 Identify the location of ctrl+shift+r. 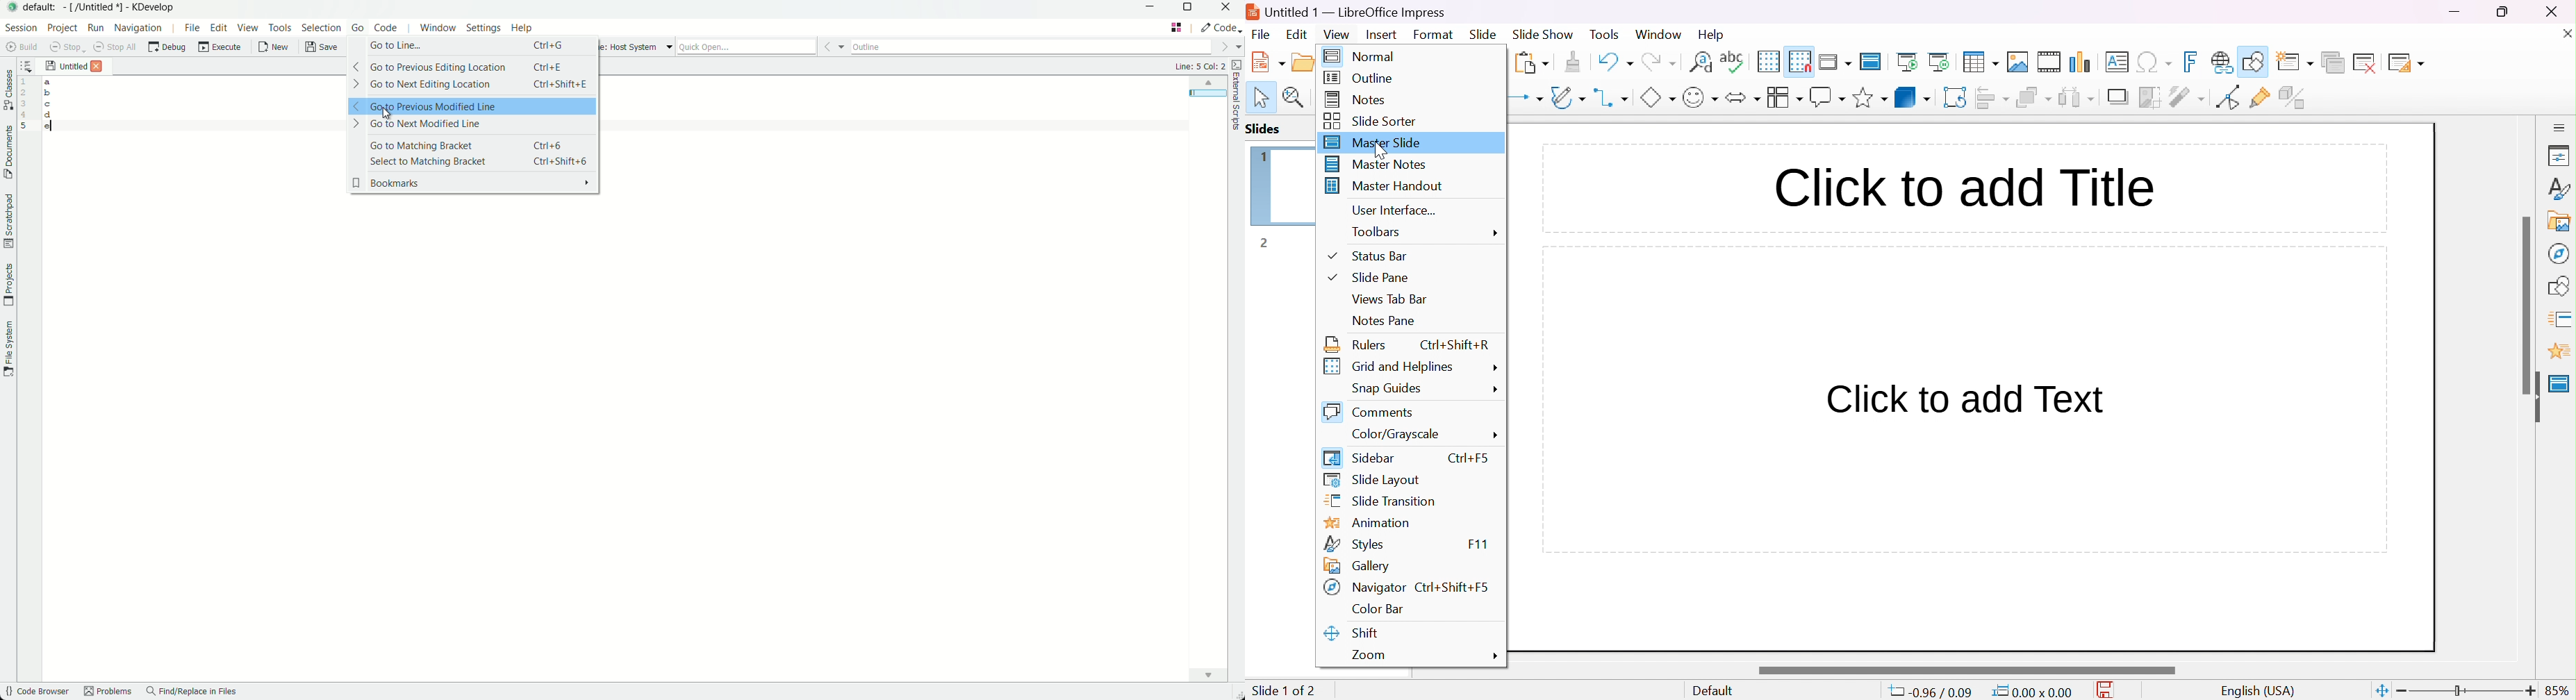
(1455, 346).